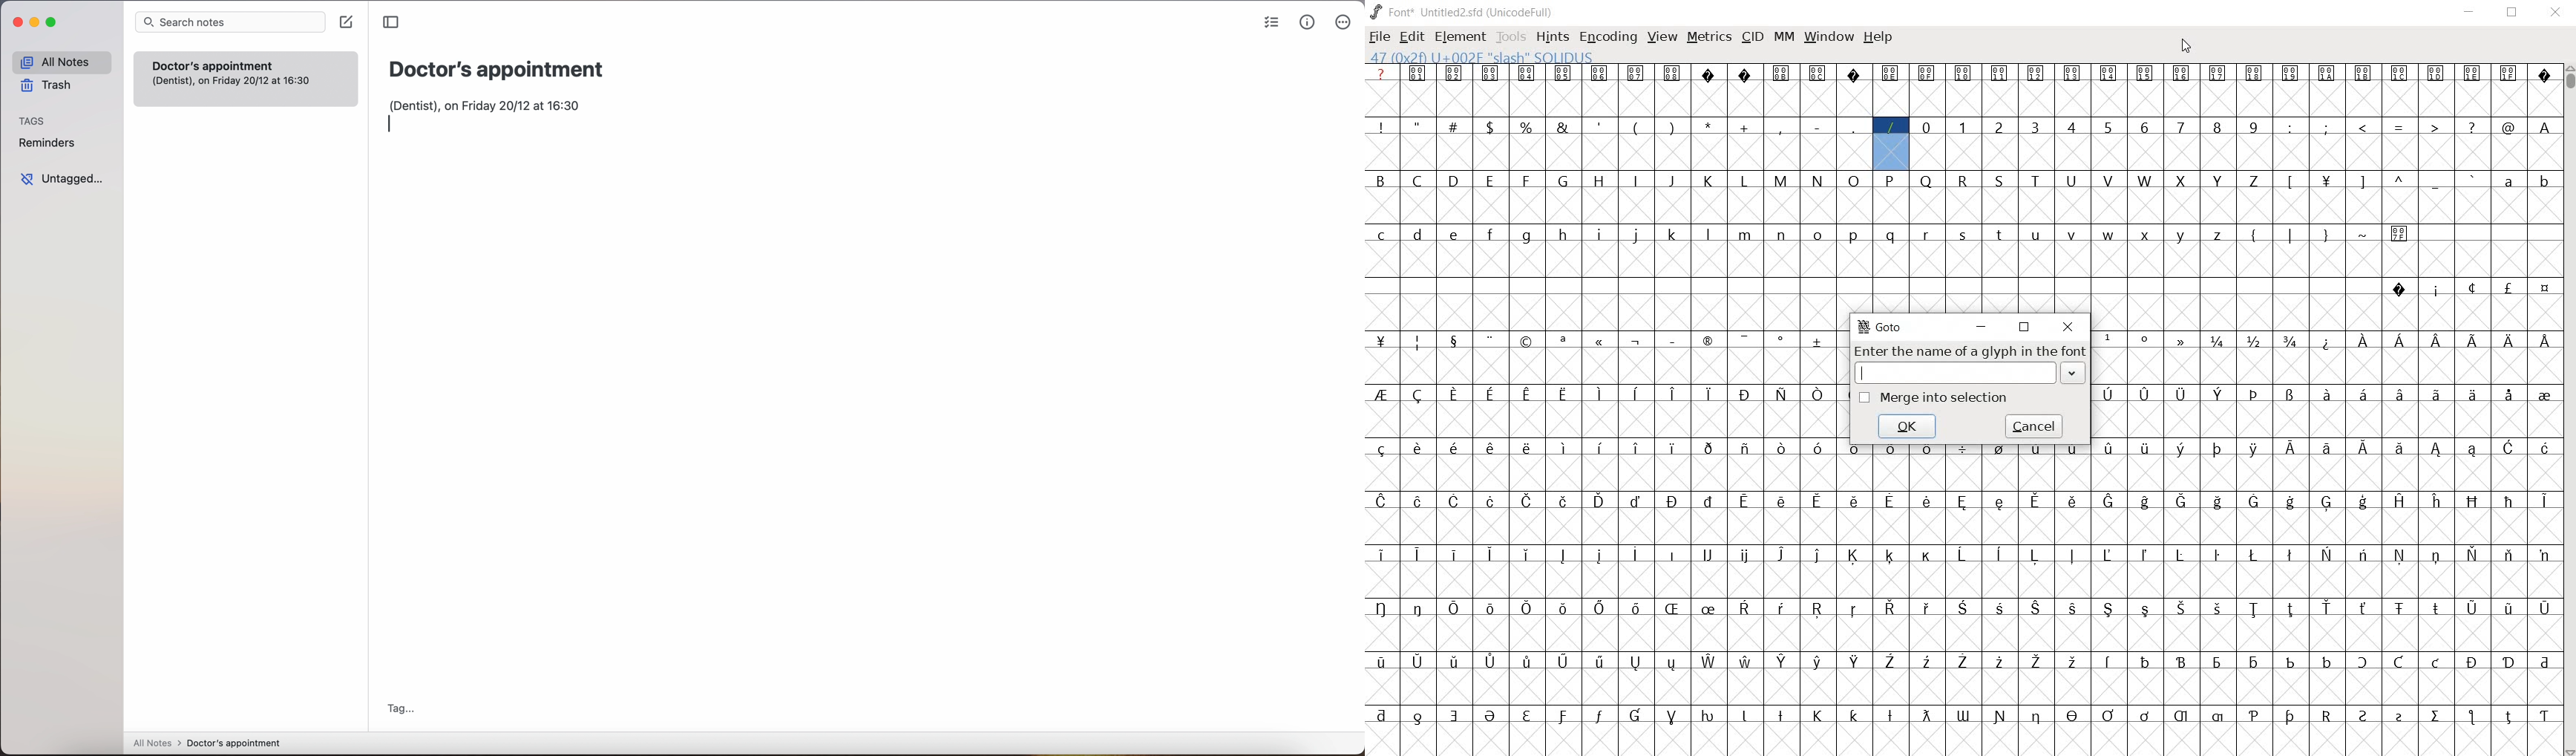 The width and height of the screenshot is (2576, 756). What do you see at coordinates (2515, 14) in the screenshot?
I see `RESTORE` at bounding box center [2515, 14].